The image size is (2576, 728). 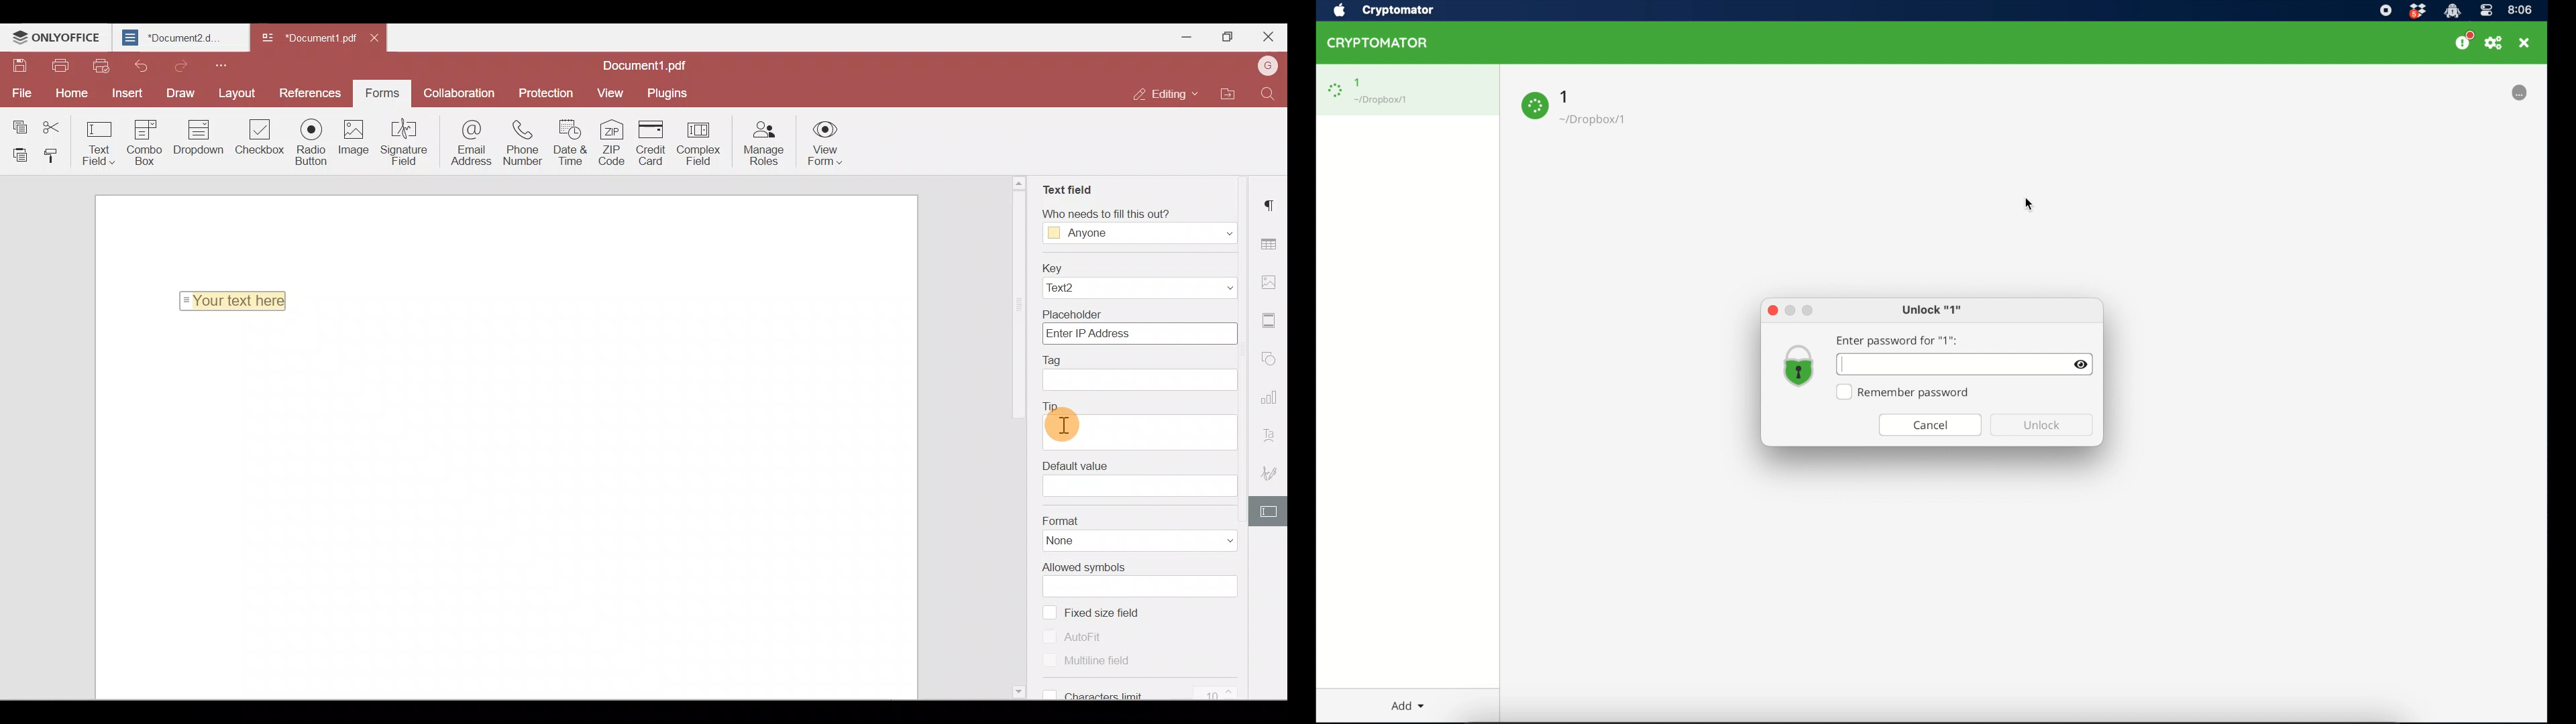 What do you see at coordinates (1115, 613) in the screenshot?
I see `Fixed size field` at bounding box center [1115, 613].